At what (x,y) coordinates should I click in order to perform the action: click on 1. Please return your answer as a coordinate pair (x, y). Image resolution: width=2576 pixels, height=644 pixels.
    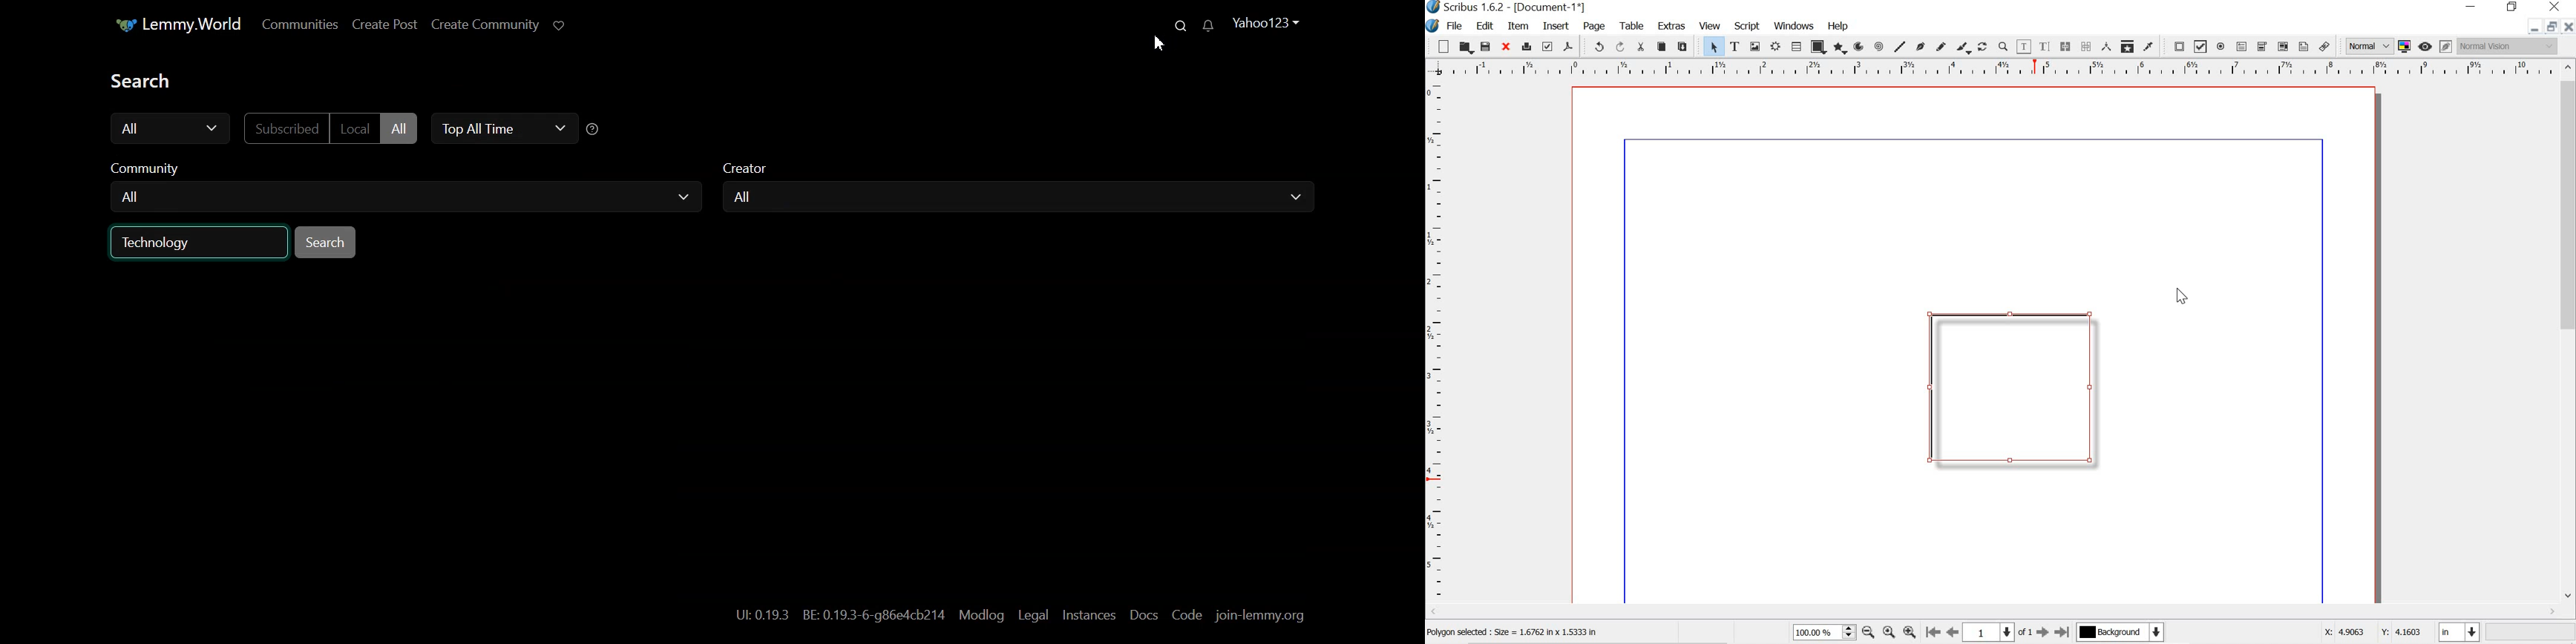
    Looking at the image, I should click on (1989, 631).